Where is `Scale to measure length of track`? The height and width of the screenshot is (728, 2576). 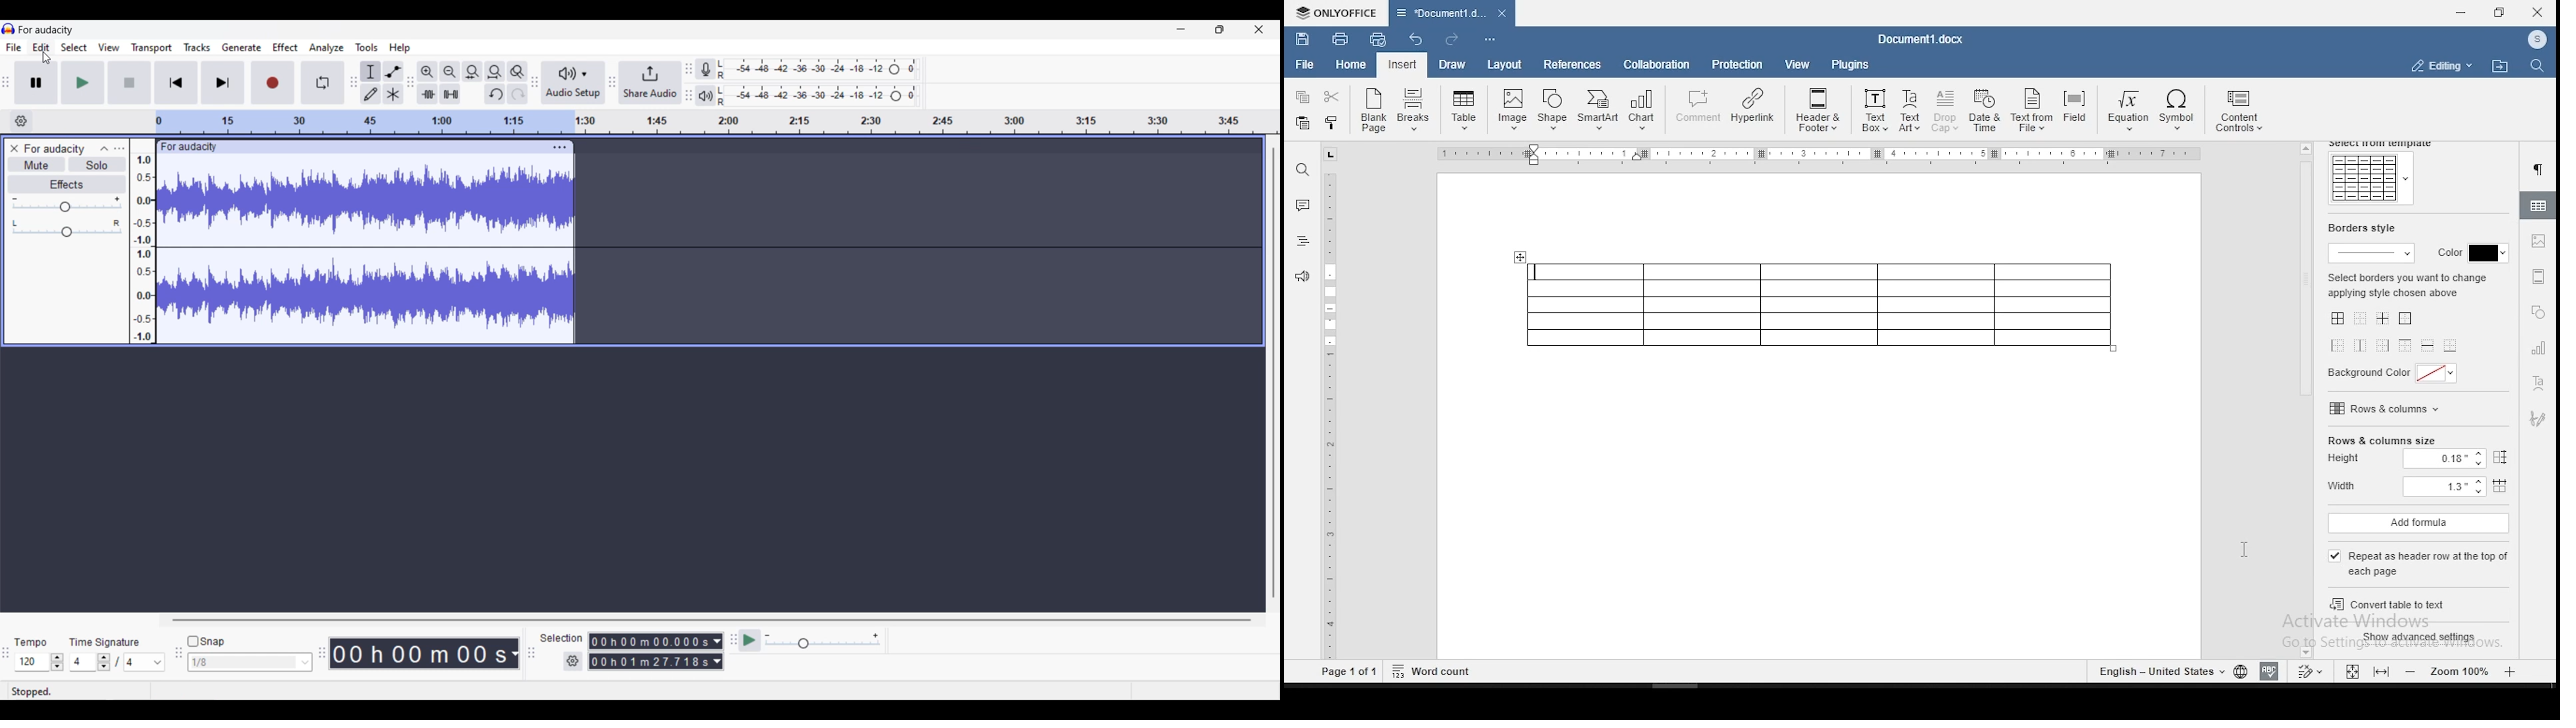 Scale to measure length of track is located at coordinates (716, 122).